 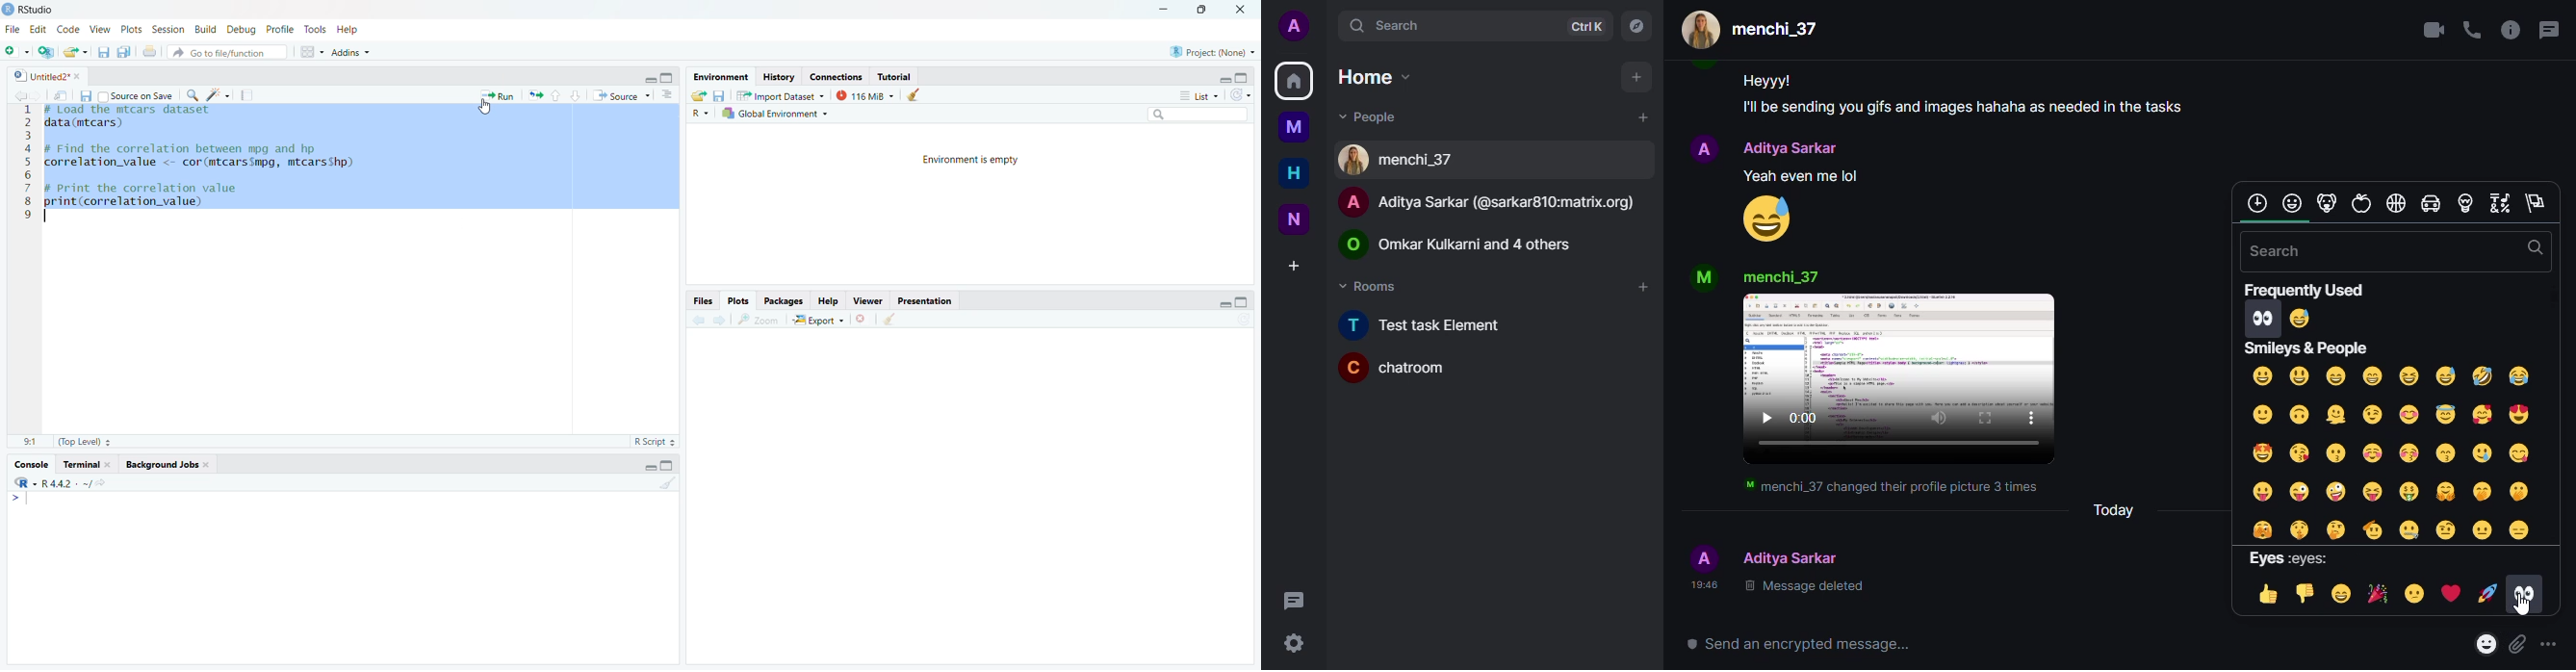 What do you see at coordinates (720, 320) in the screenshot?
I see `Go forward to the next source location (Ctrl + F10)` at bounding box center [720, 320].